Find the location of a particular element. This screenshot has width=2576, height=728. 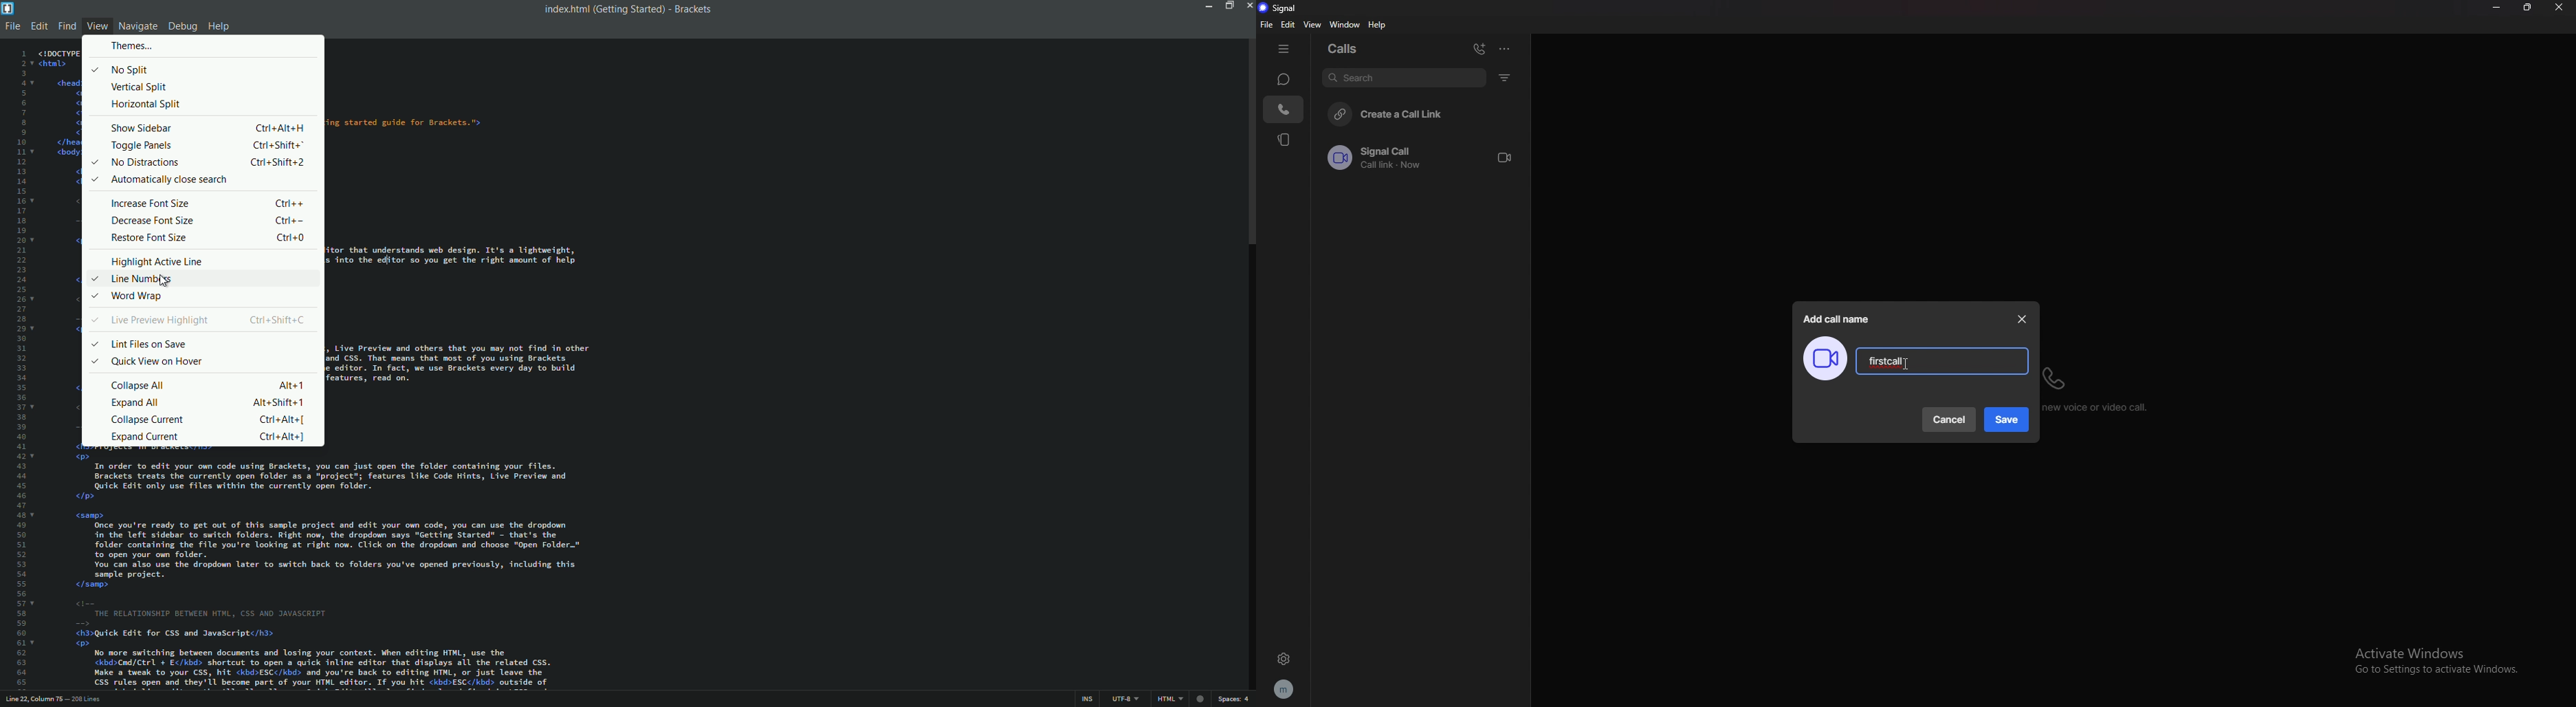

close is located at coordinates (2023, 319).